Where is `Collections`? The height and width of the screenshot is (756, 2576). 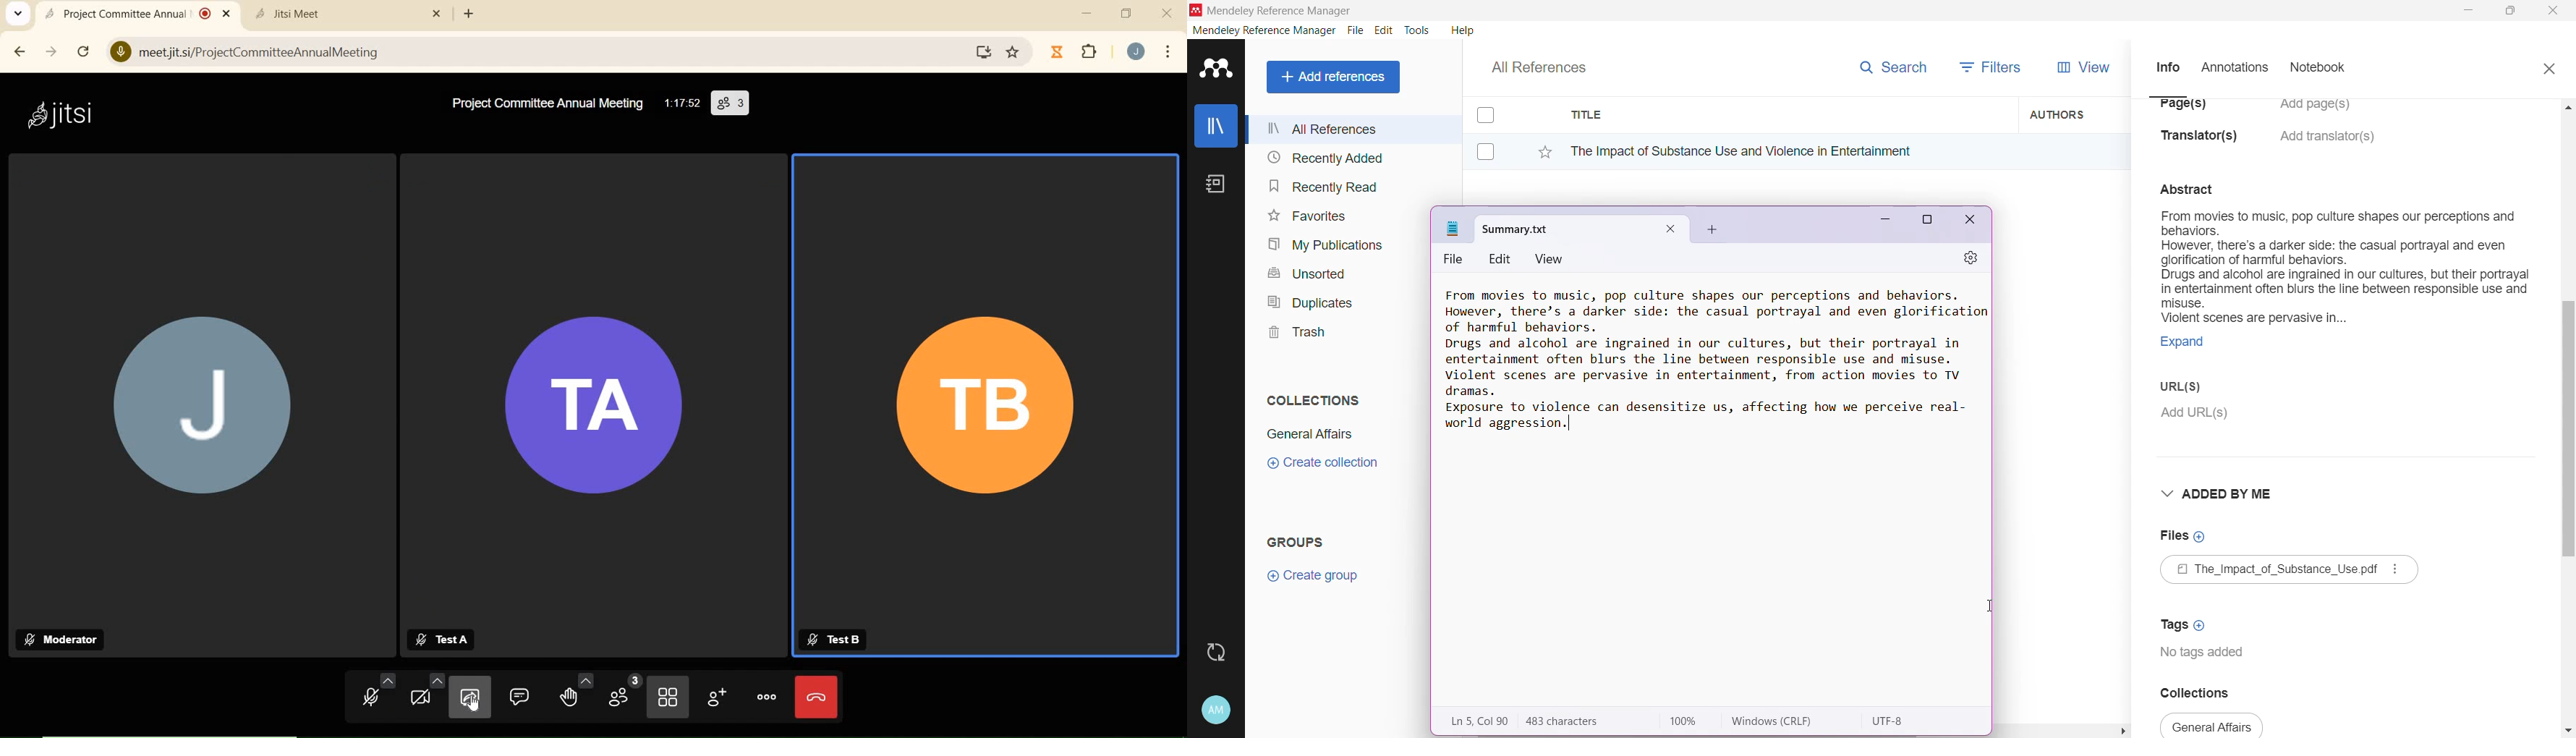
Collections is located at coordinates (2206, 692).